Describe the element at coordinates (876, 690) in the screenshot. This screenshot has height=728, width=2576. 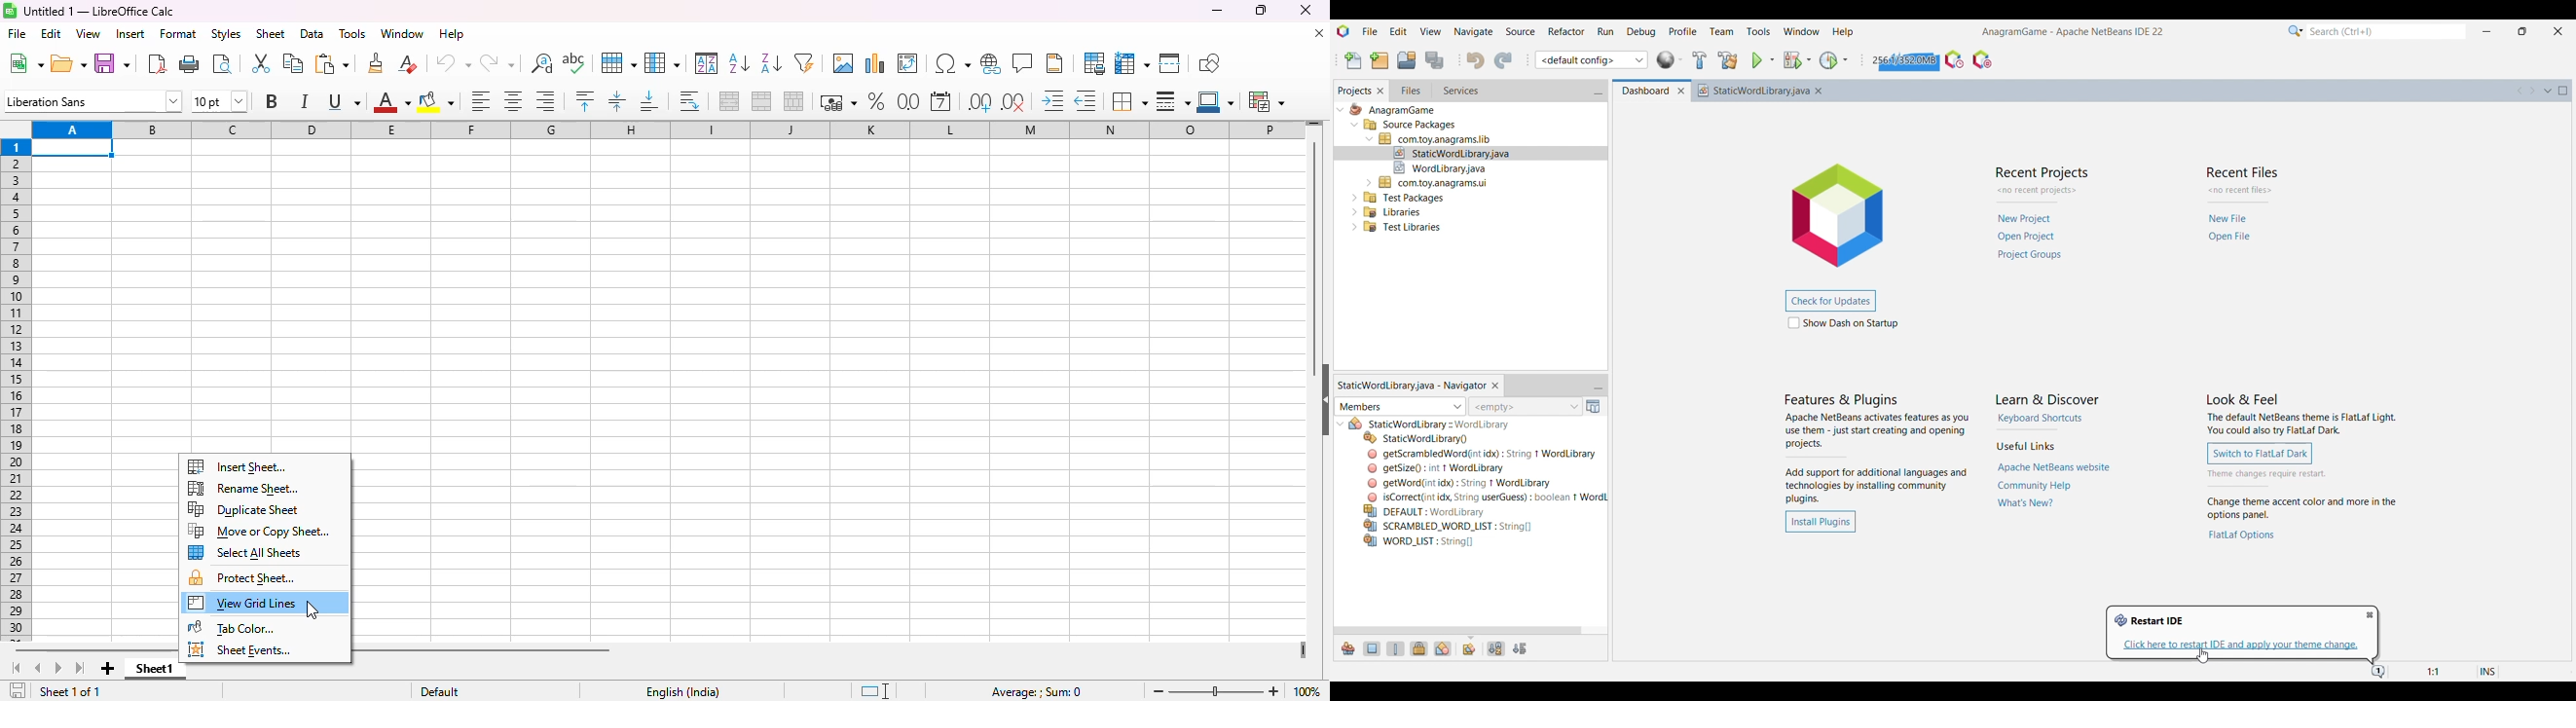
I see `standard selection` at that location.